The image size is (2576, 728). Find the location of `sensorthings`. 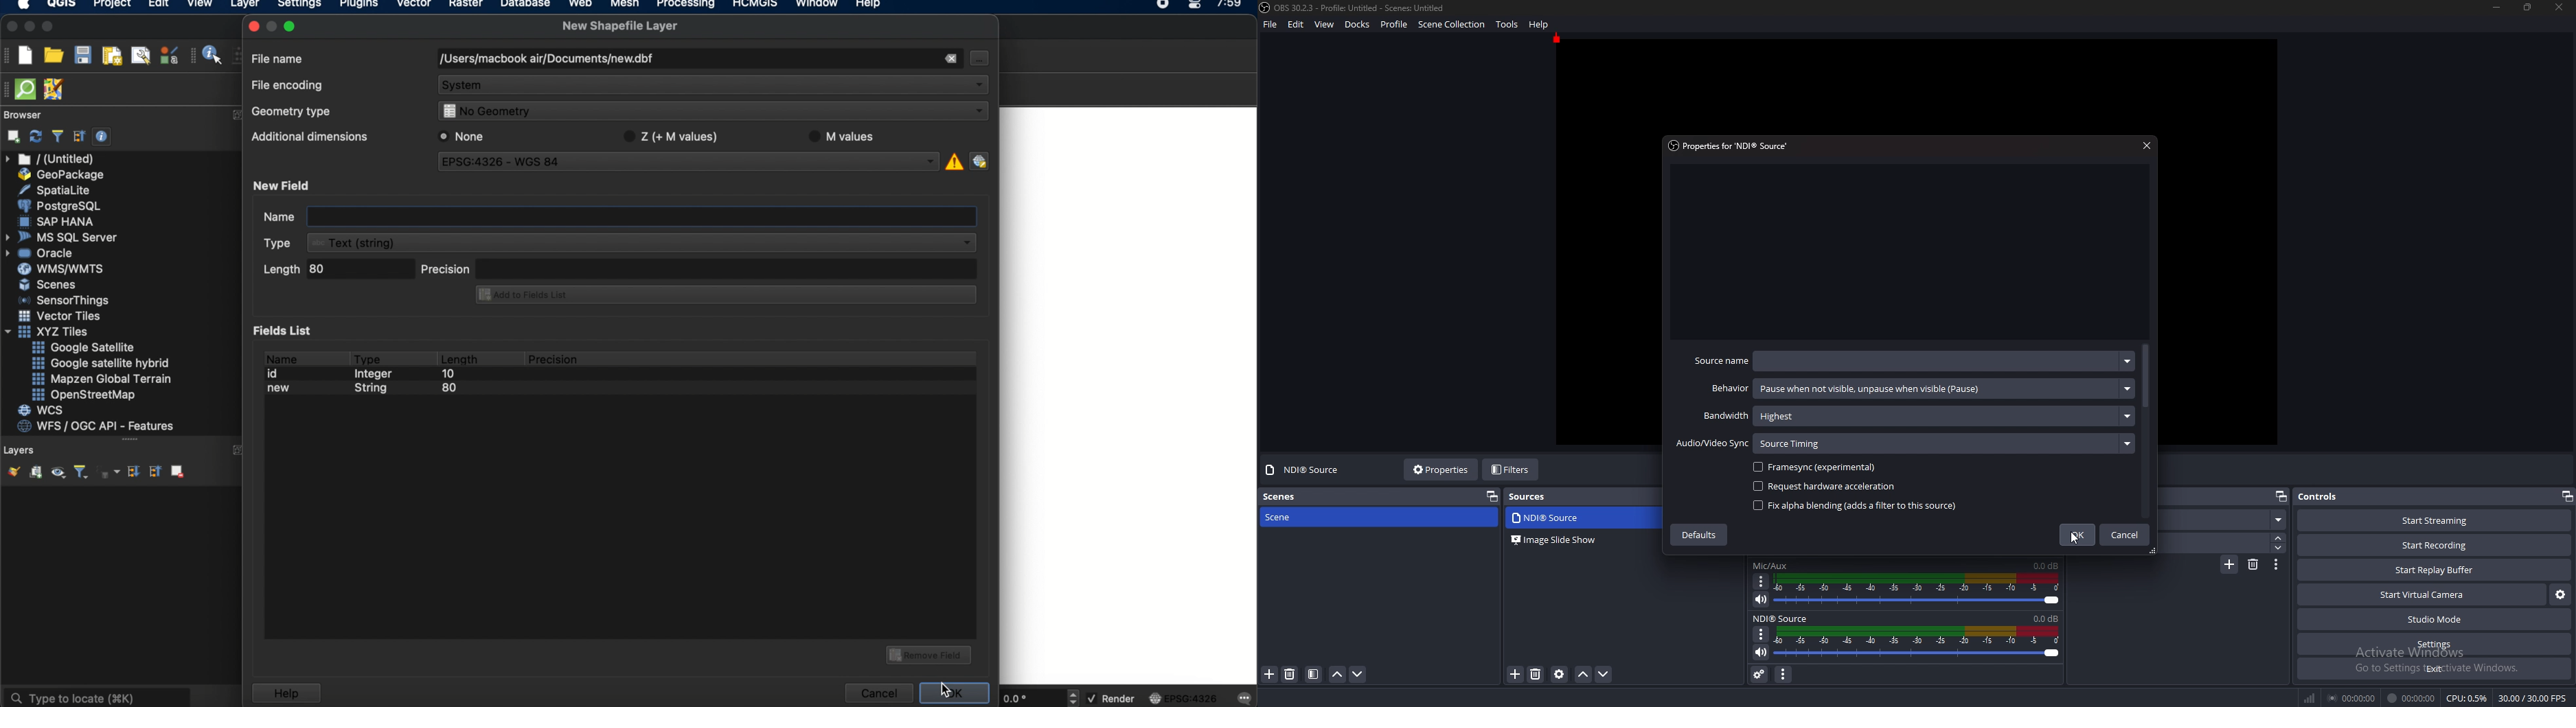

sensorthings is located at coordinates (64, 300).